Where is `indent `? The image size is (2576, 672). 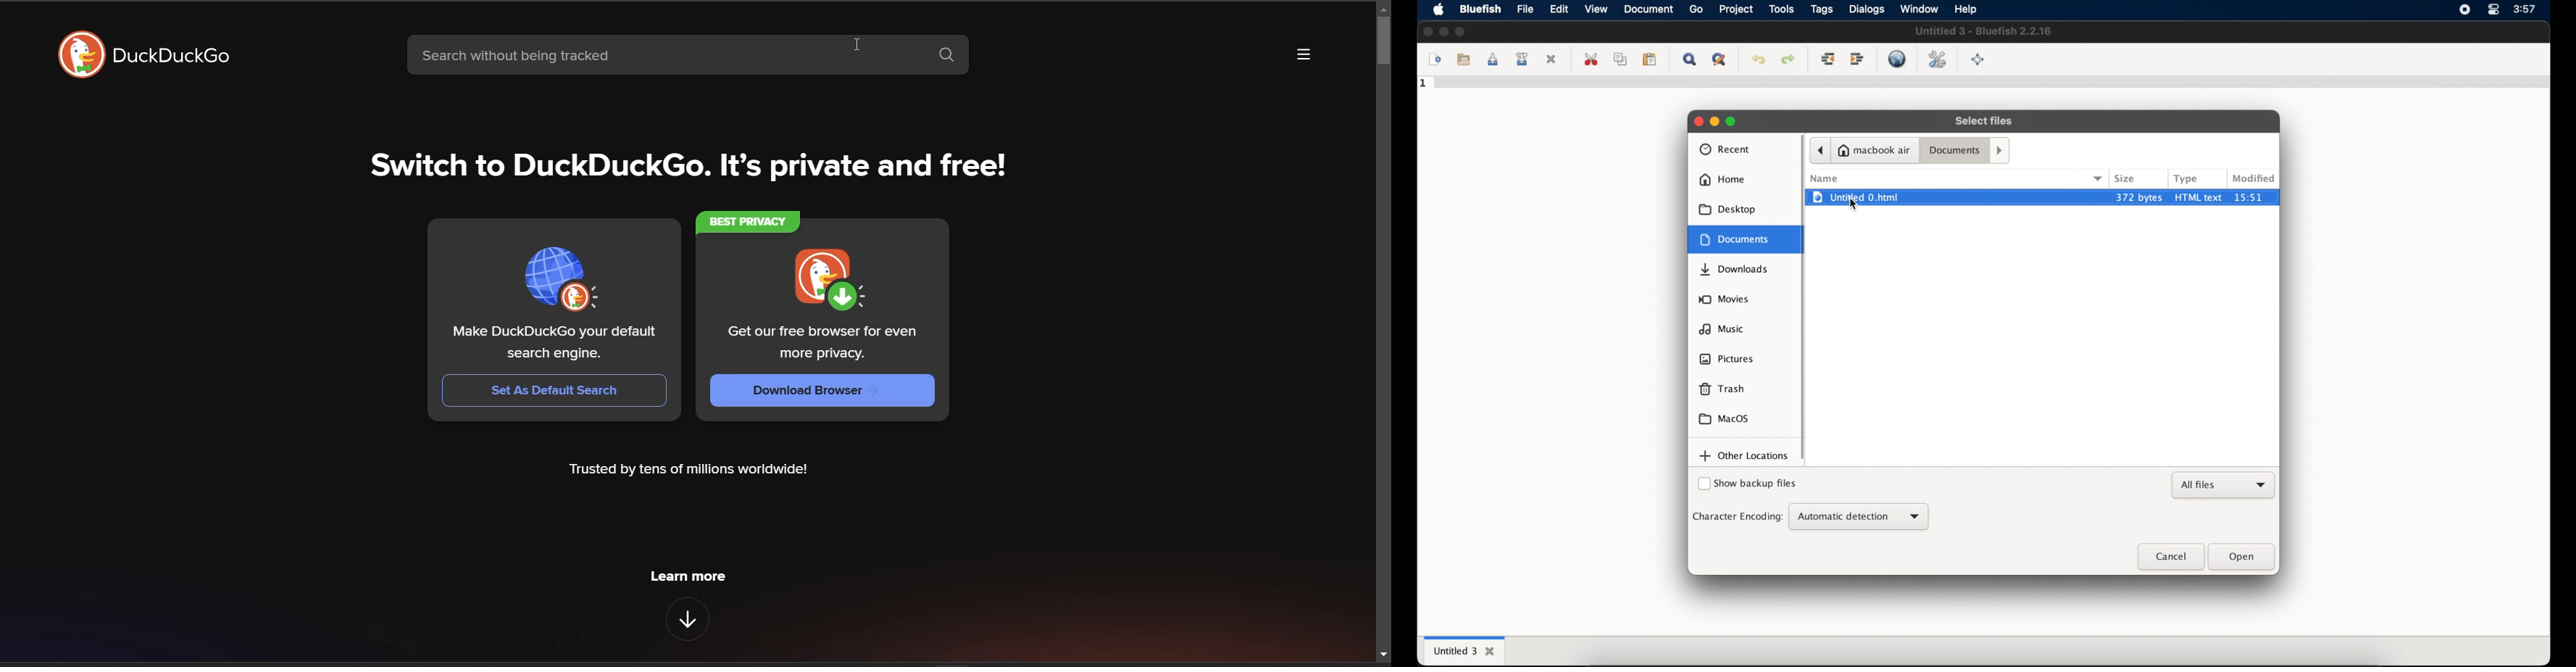
indent  is located at coordinates (1857, 59).